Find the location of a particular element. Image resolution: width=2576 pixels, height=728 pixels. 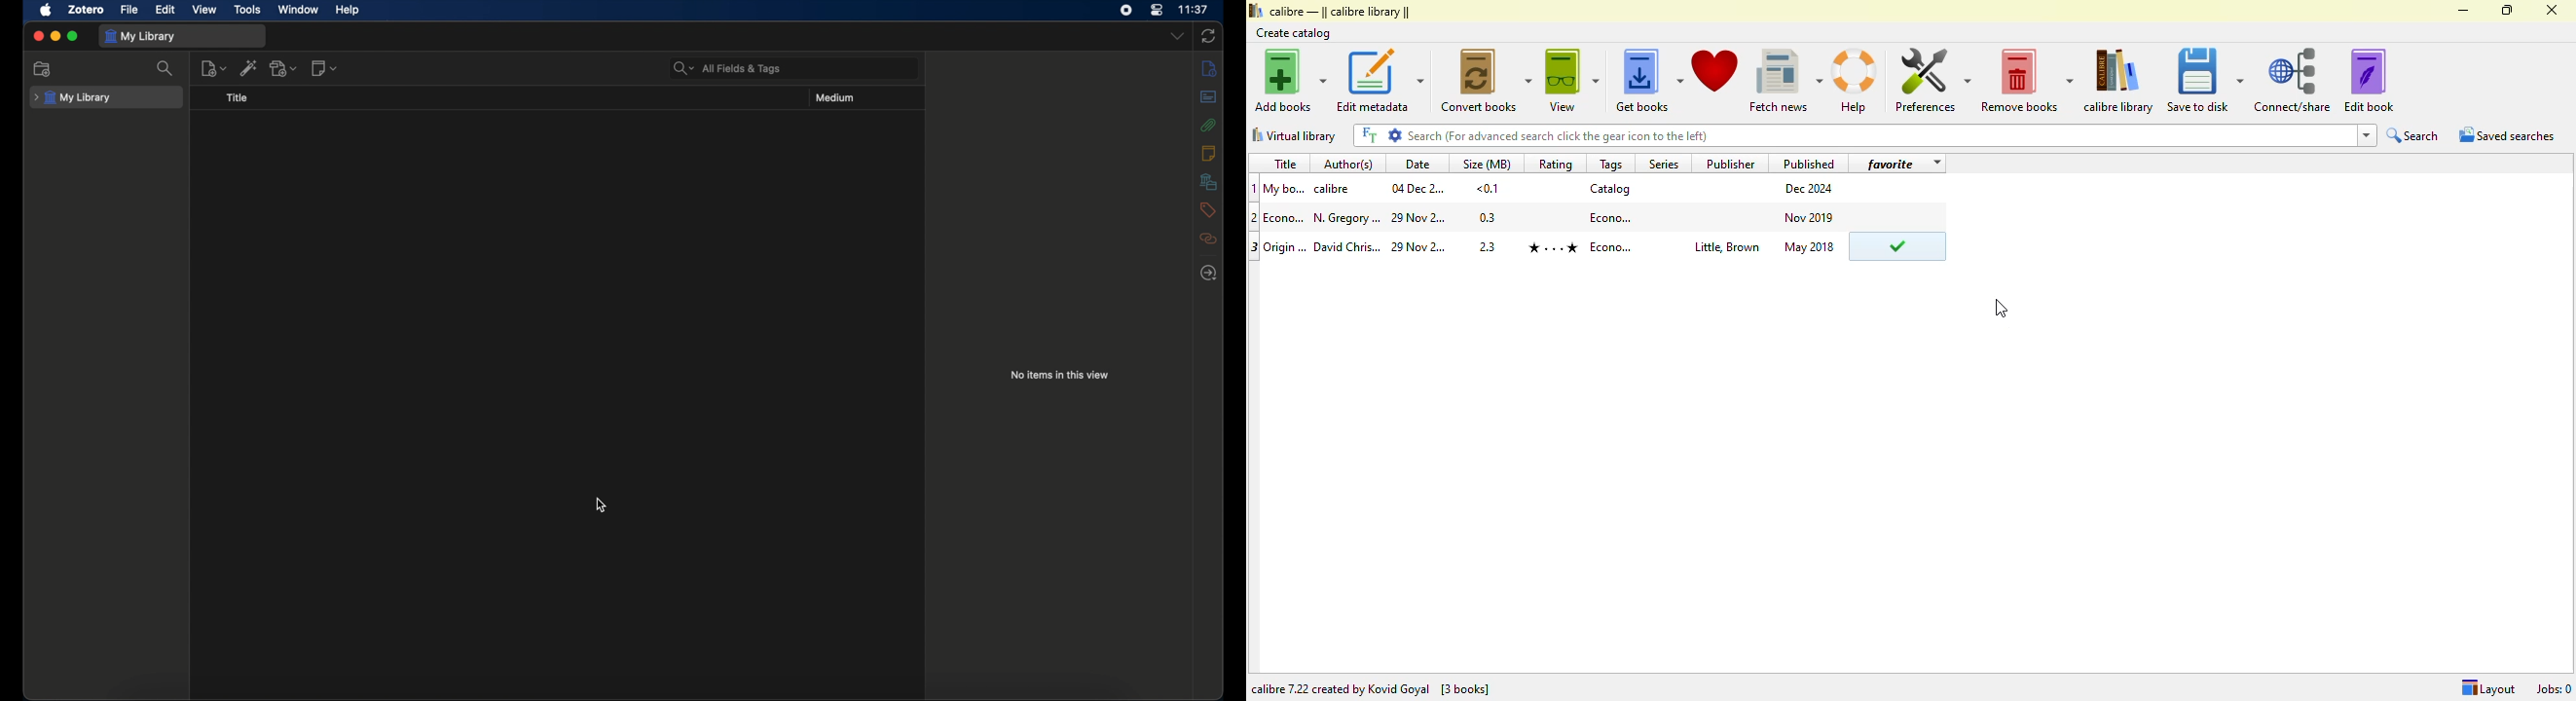

maximize is located at coordinates (73, 37).